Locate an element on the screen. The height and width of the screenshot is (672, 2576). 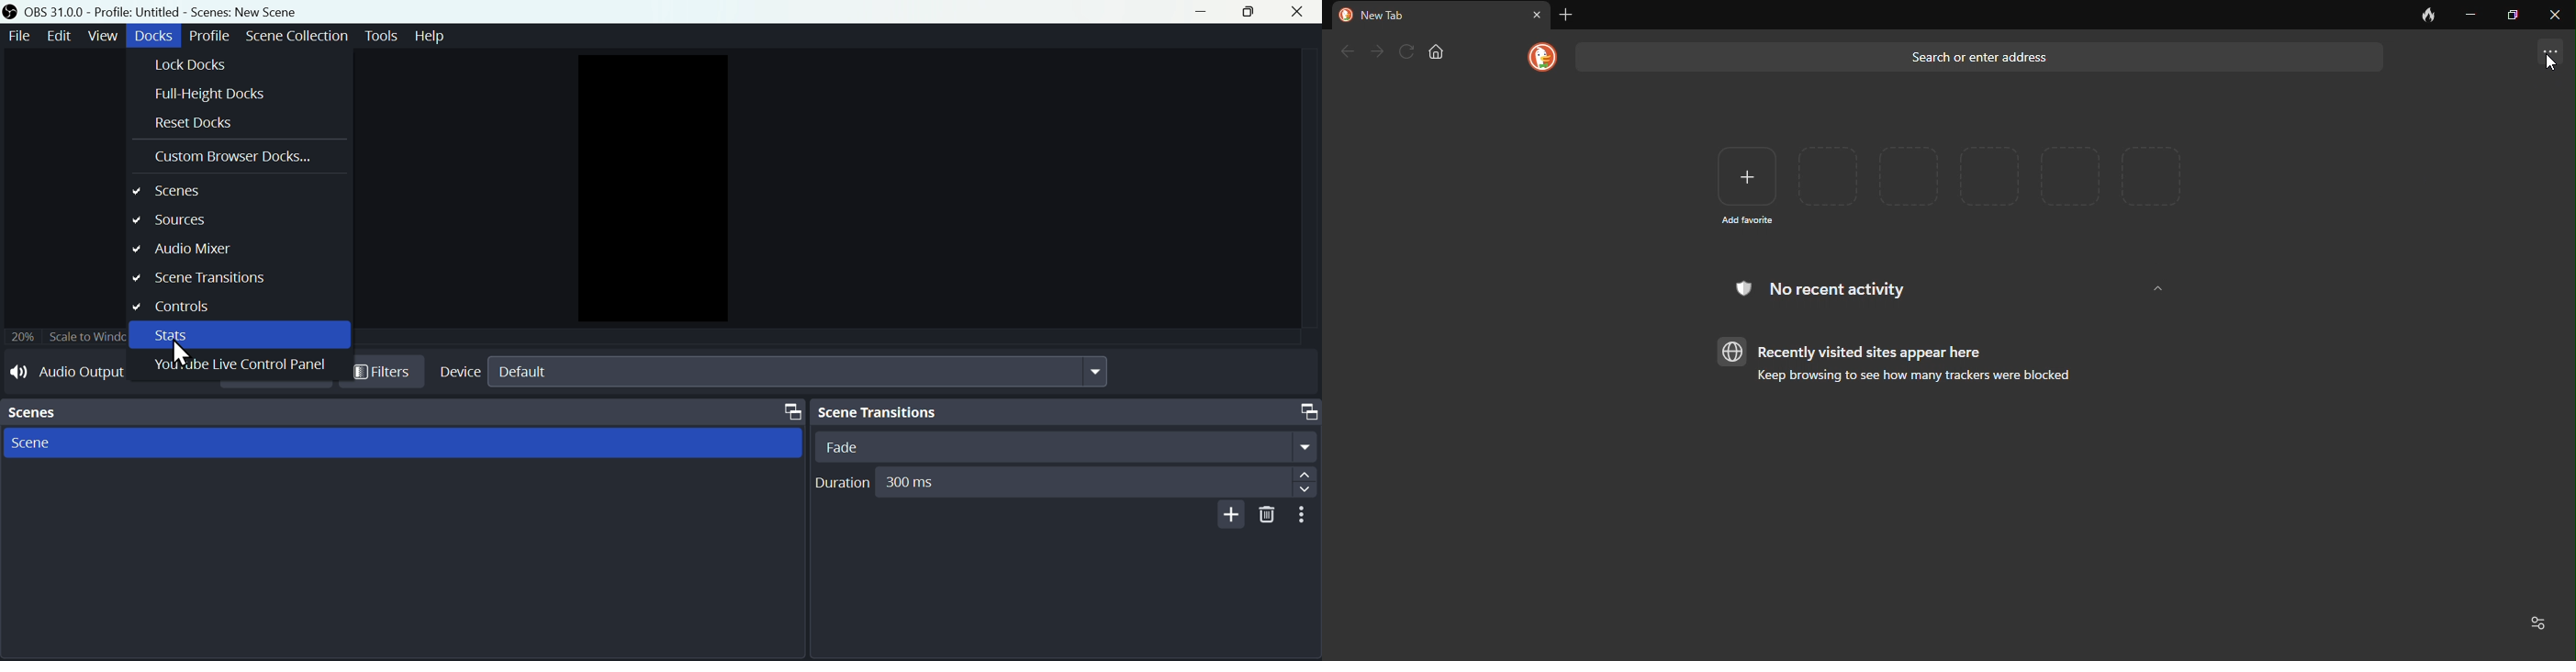
scene collection is located at coordinates (295, 35).